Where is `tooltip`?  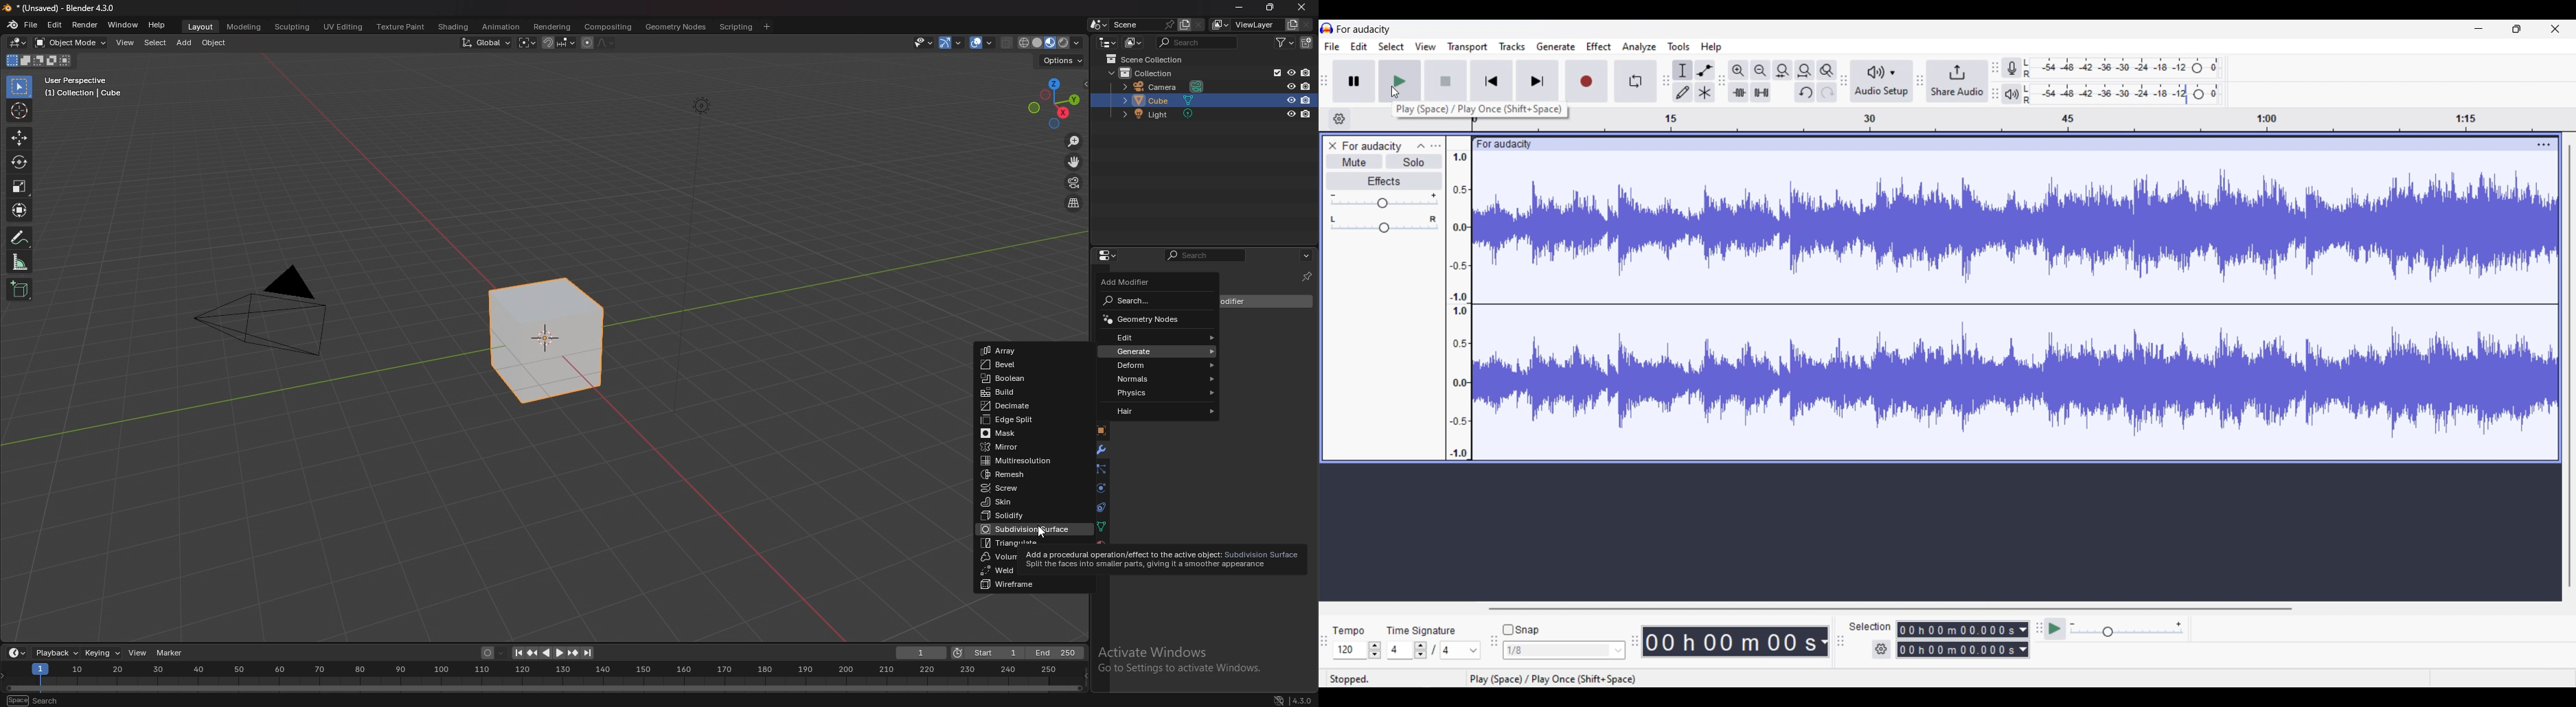 tooltip is located at coordinates (1159, 561).